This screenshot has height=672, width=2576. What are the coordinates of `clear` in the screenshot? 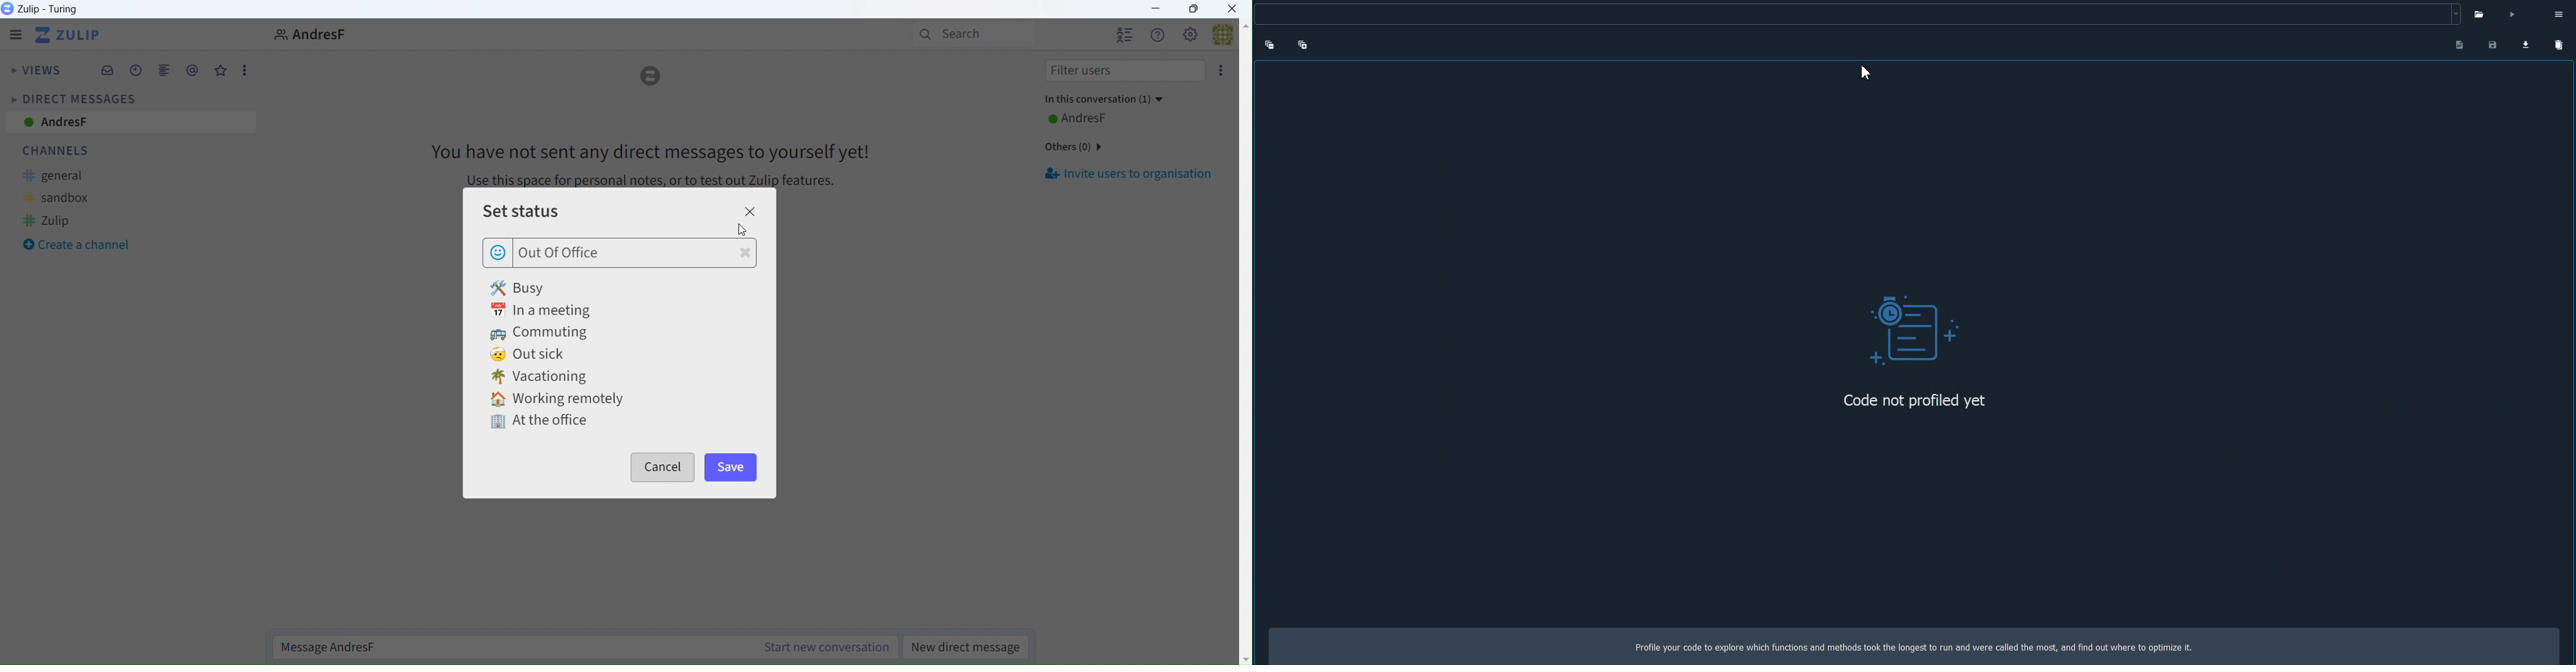 It's located at (745, 255).